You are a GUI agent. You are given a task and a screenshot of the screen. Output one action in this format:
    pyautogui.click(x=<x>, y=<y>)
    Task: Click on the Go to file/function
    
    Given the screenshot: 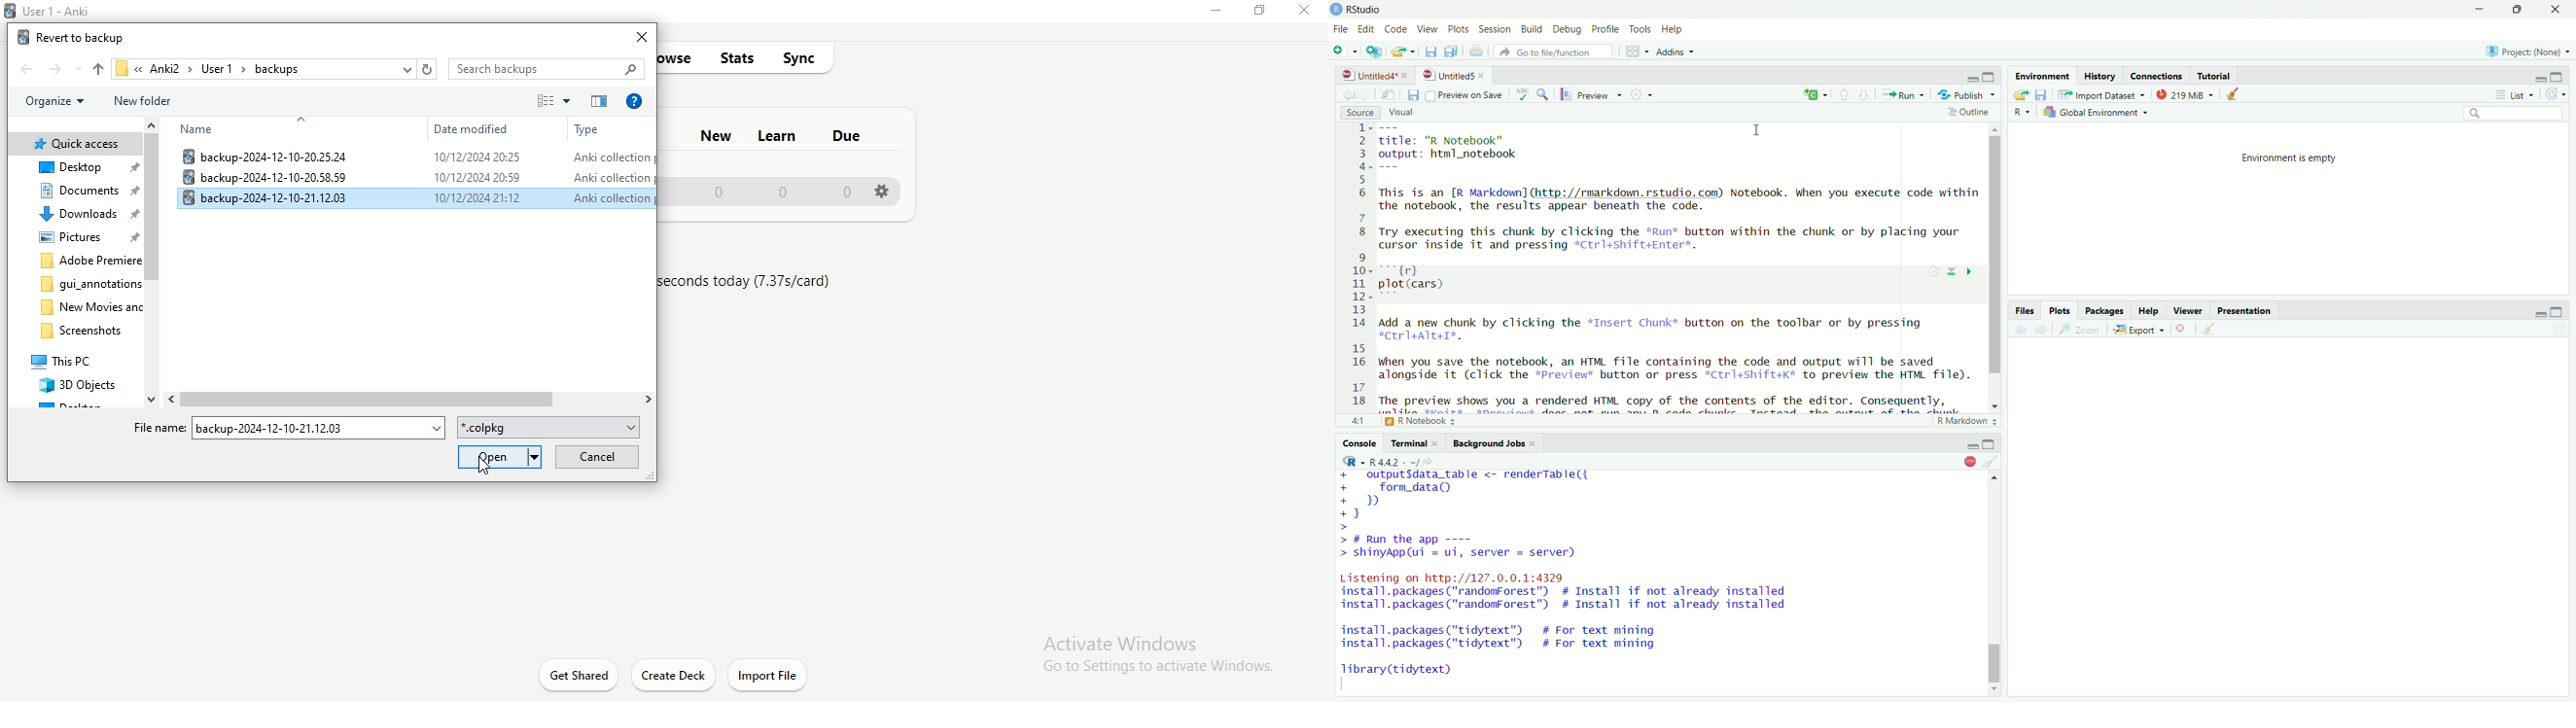 What is the action you would take?
    pyautogui.click(x=1553, y=51)
    